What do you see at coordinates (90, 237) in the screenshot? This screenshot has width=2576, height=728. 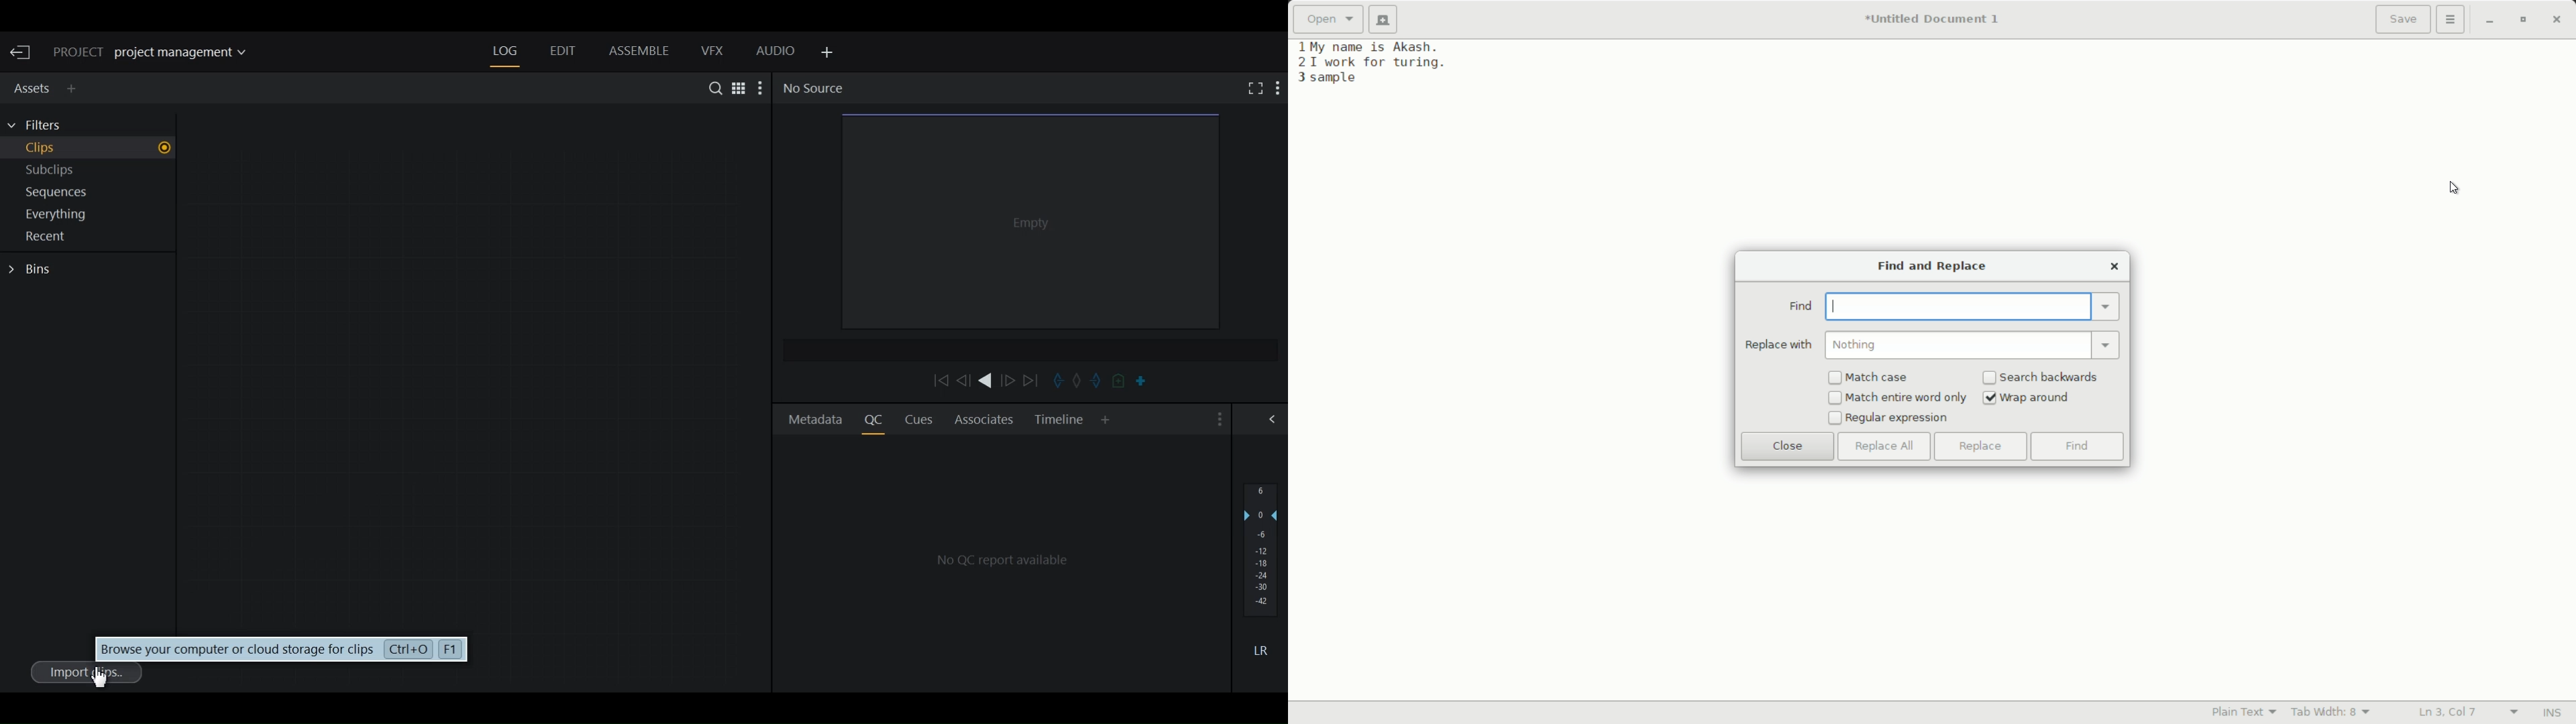 I see `Show Recent in current project` at bounding box center [90, 237].